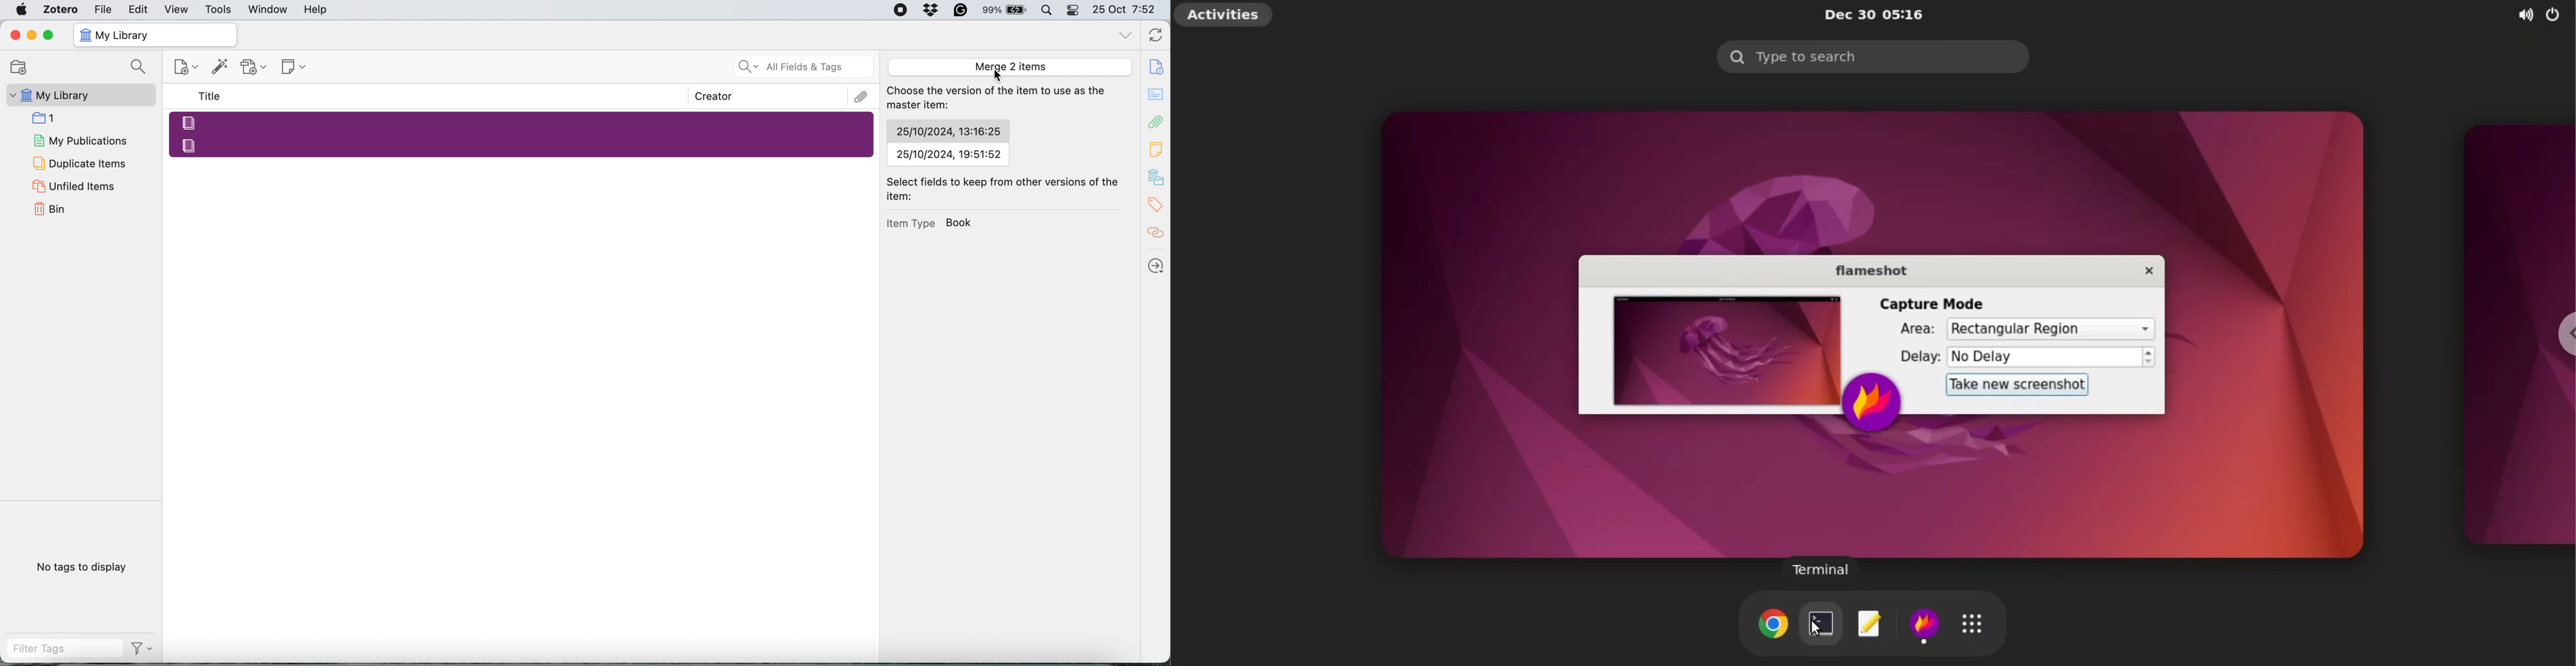 The width and height of the screenshot is (2576, 672). I want to click on Add Item, so click(220, 69).